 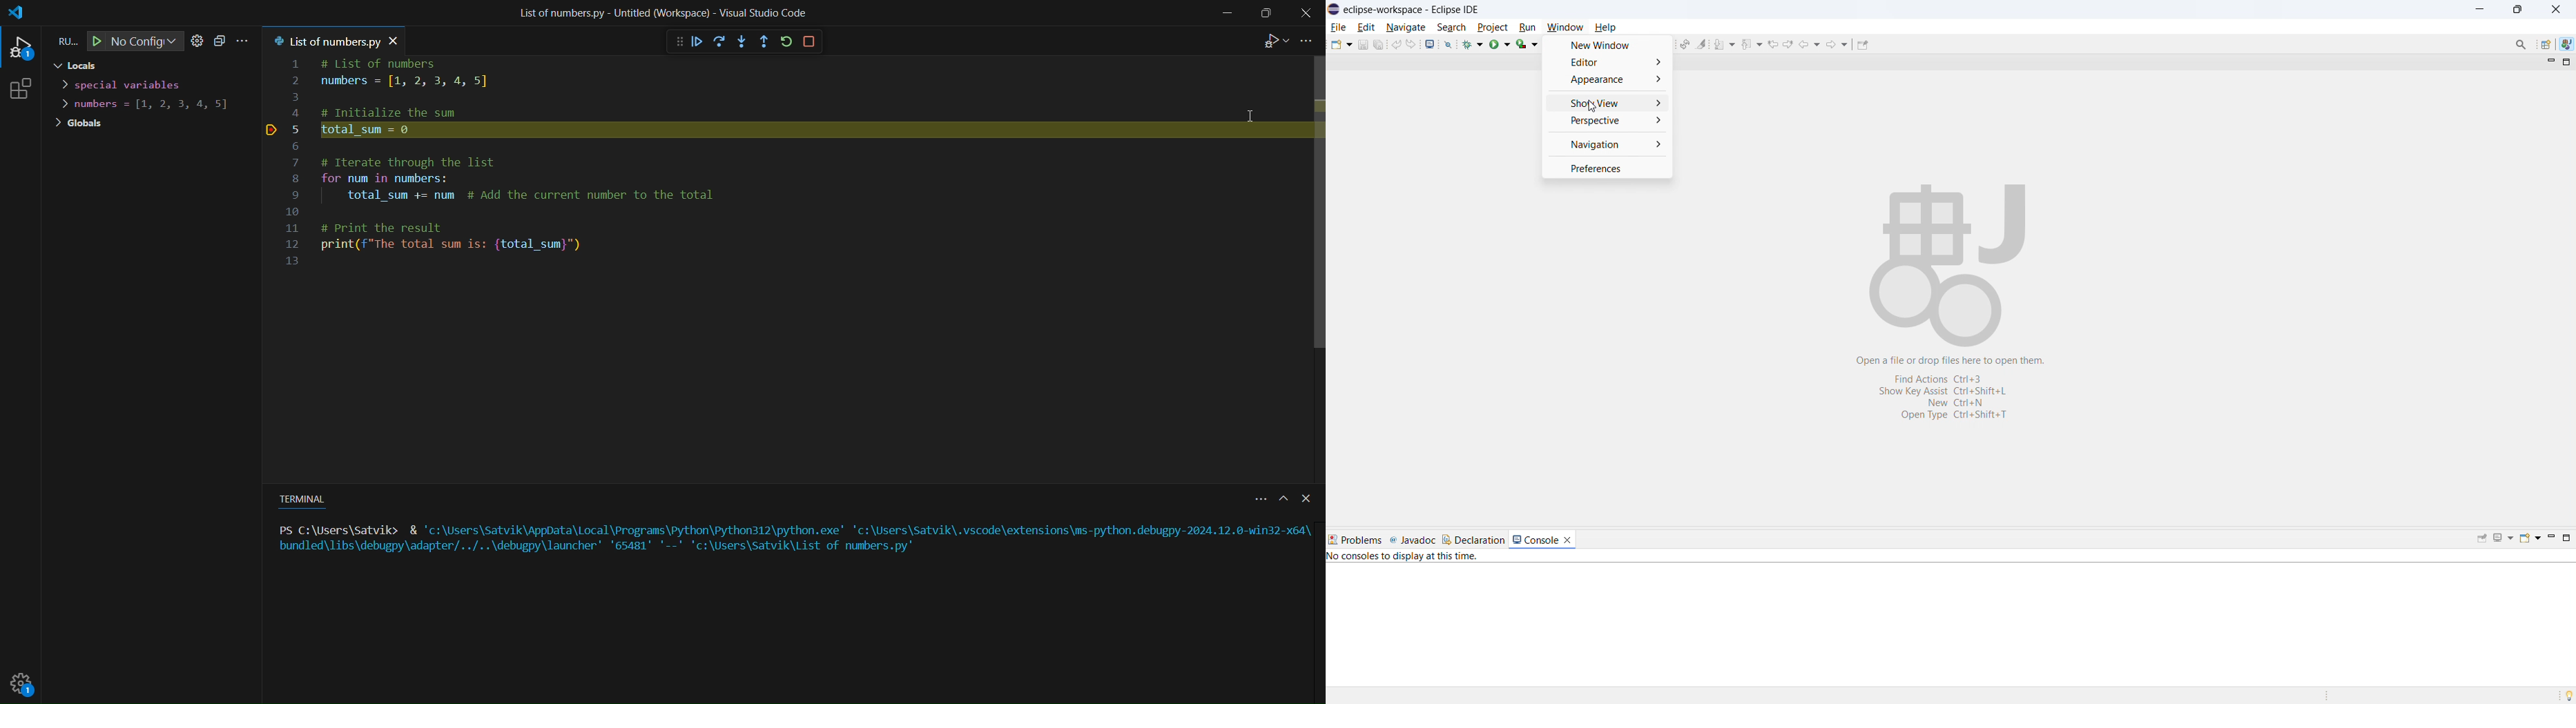 I want to click on editor, so click(x=1607, y=61).